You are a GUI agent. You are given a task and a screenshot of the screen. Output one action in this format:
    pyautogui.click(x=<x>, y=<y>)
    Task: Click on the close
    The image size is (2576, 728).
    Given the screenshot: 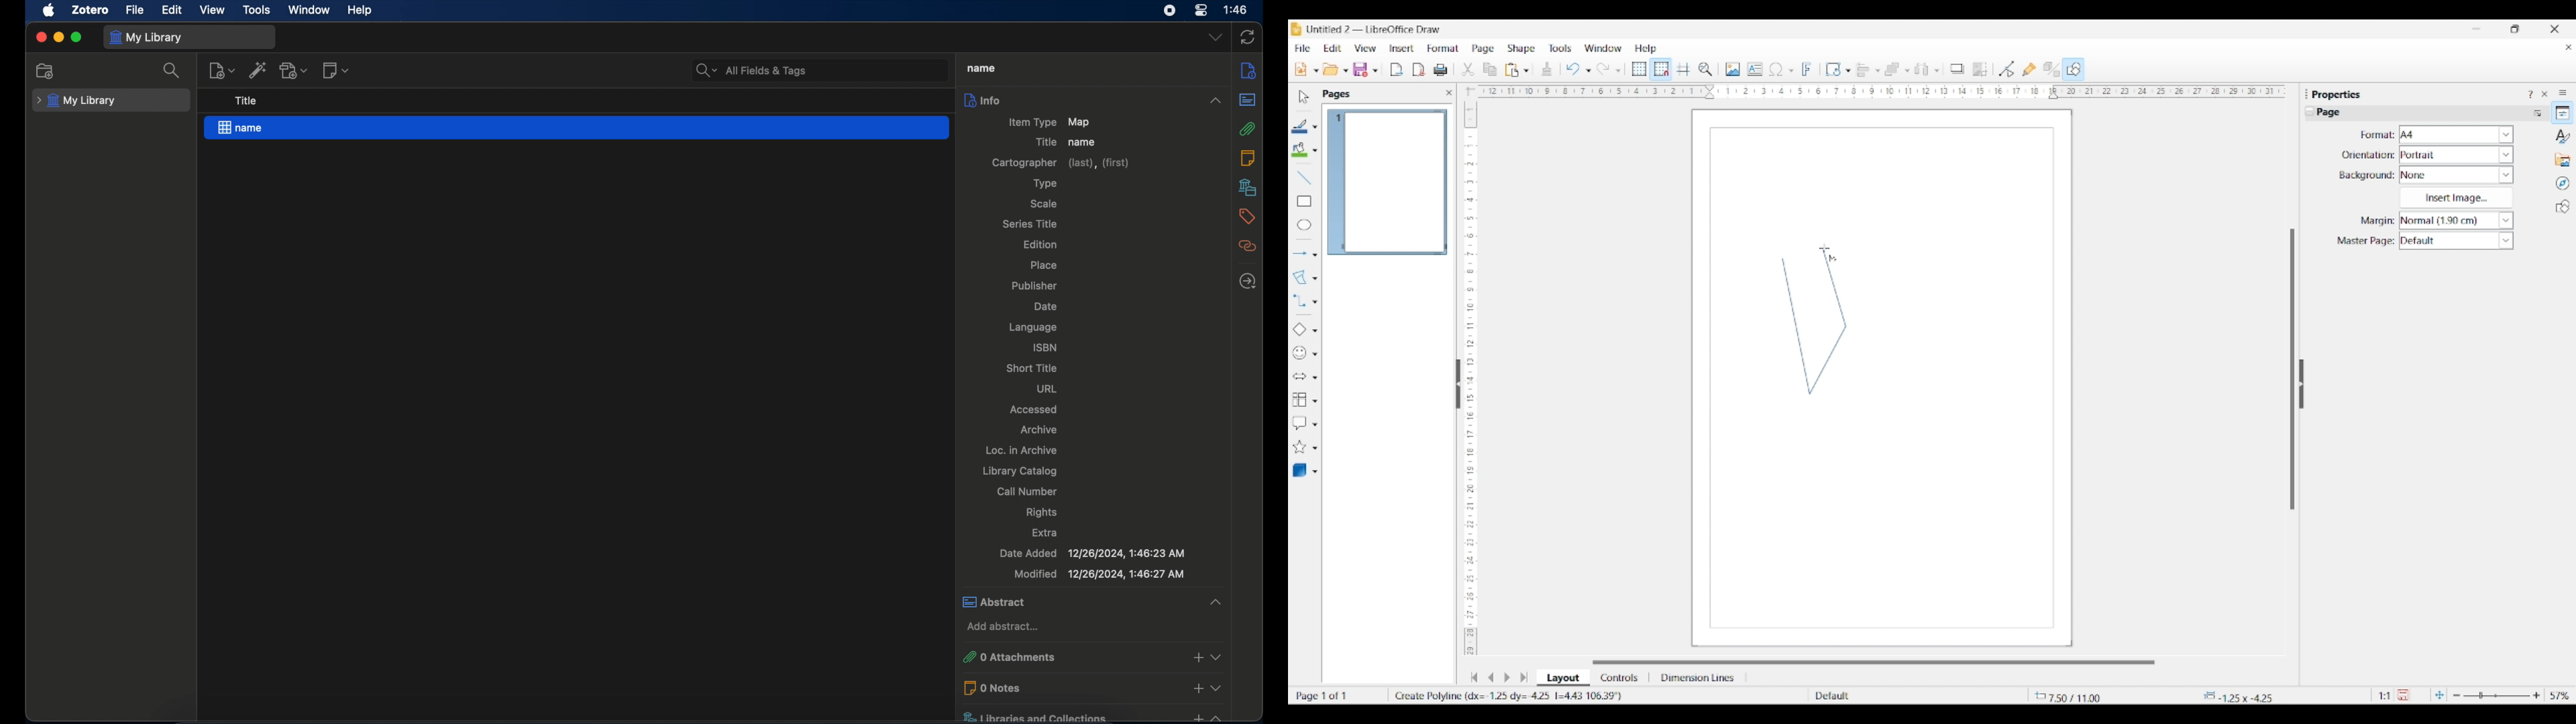 What is the action you would take?
    pyautogui.click(x=40, y=38)
    